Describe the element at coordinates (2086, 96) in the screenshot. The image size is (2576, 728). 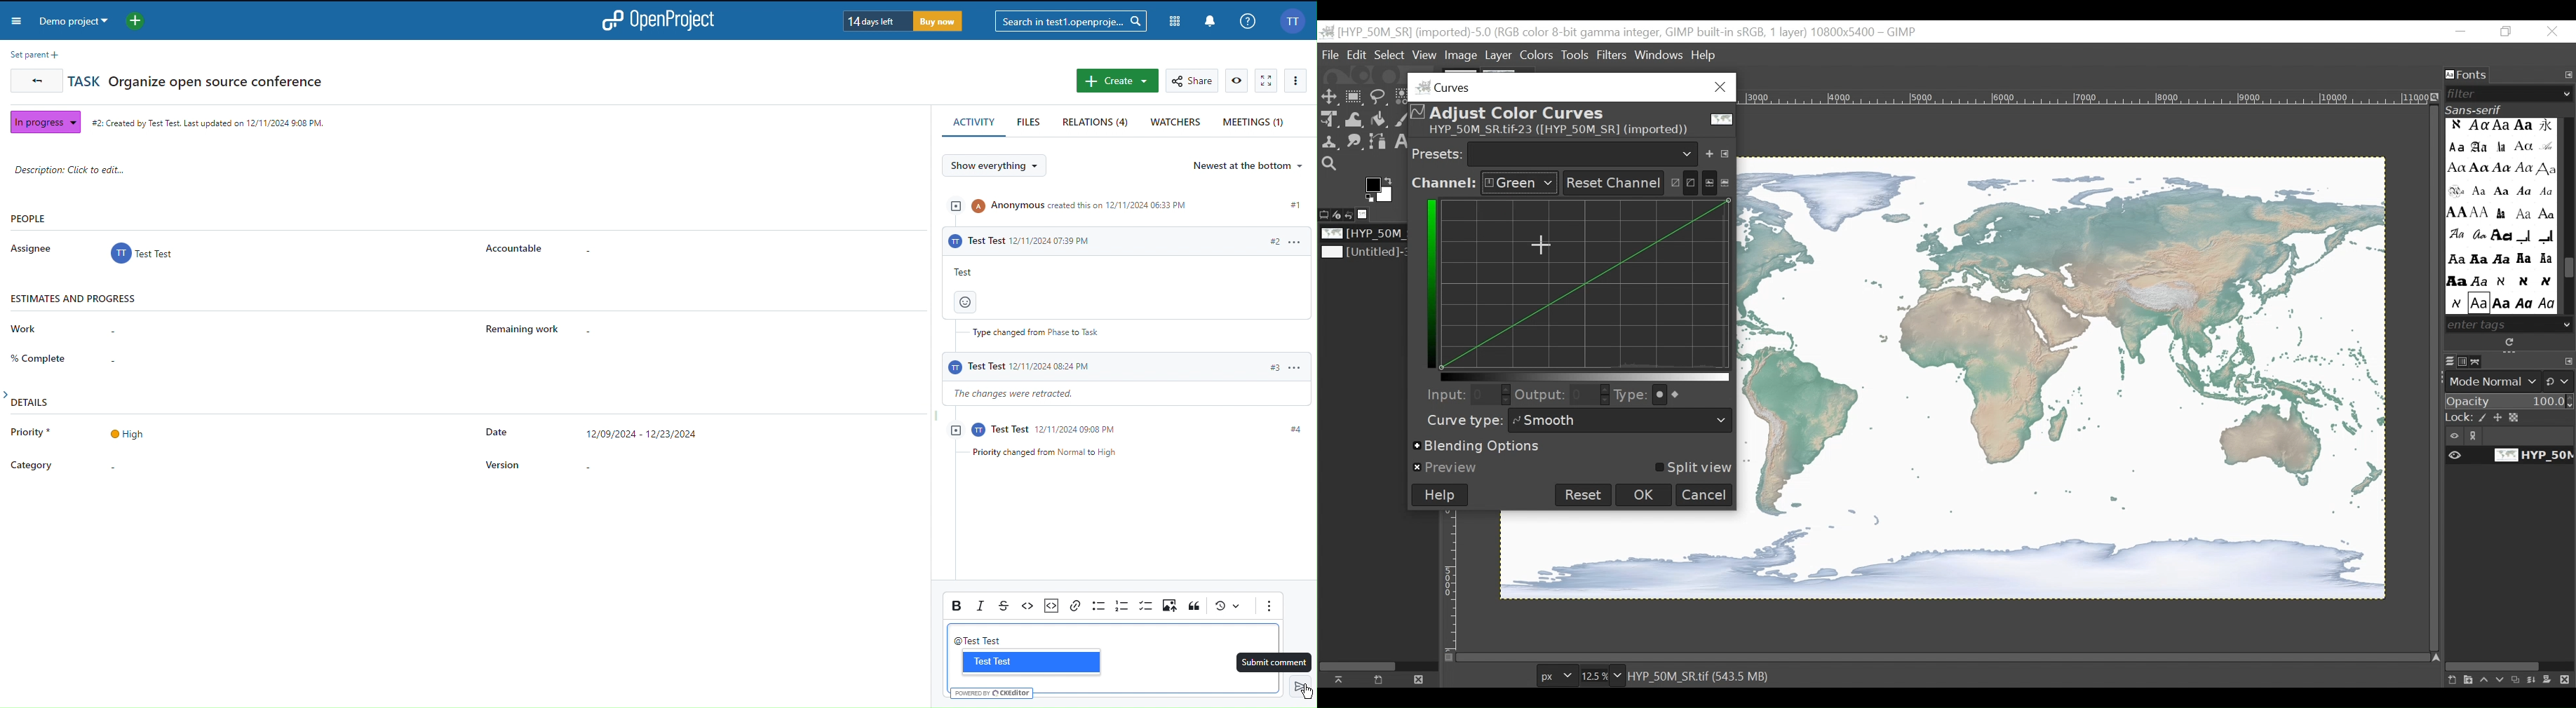
I see `Horizontal Ruler` at that location.